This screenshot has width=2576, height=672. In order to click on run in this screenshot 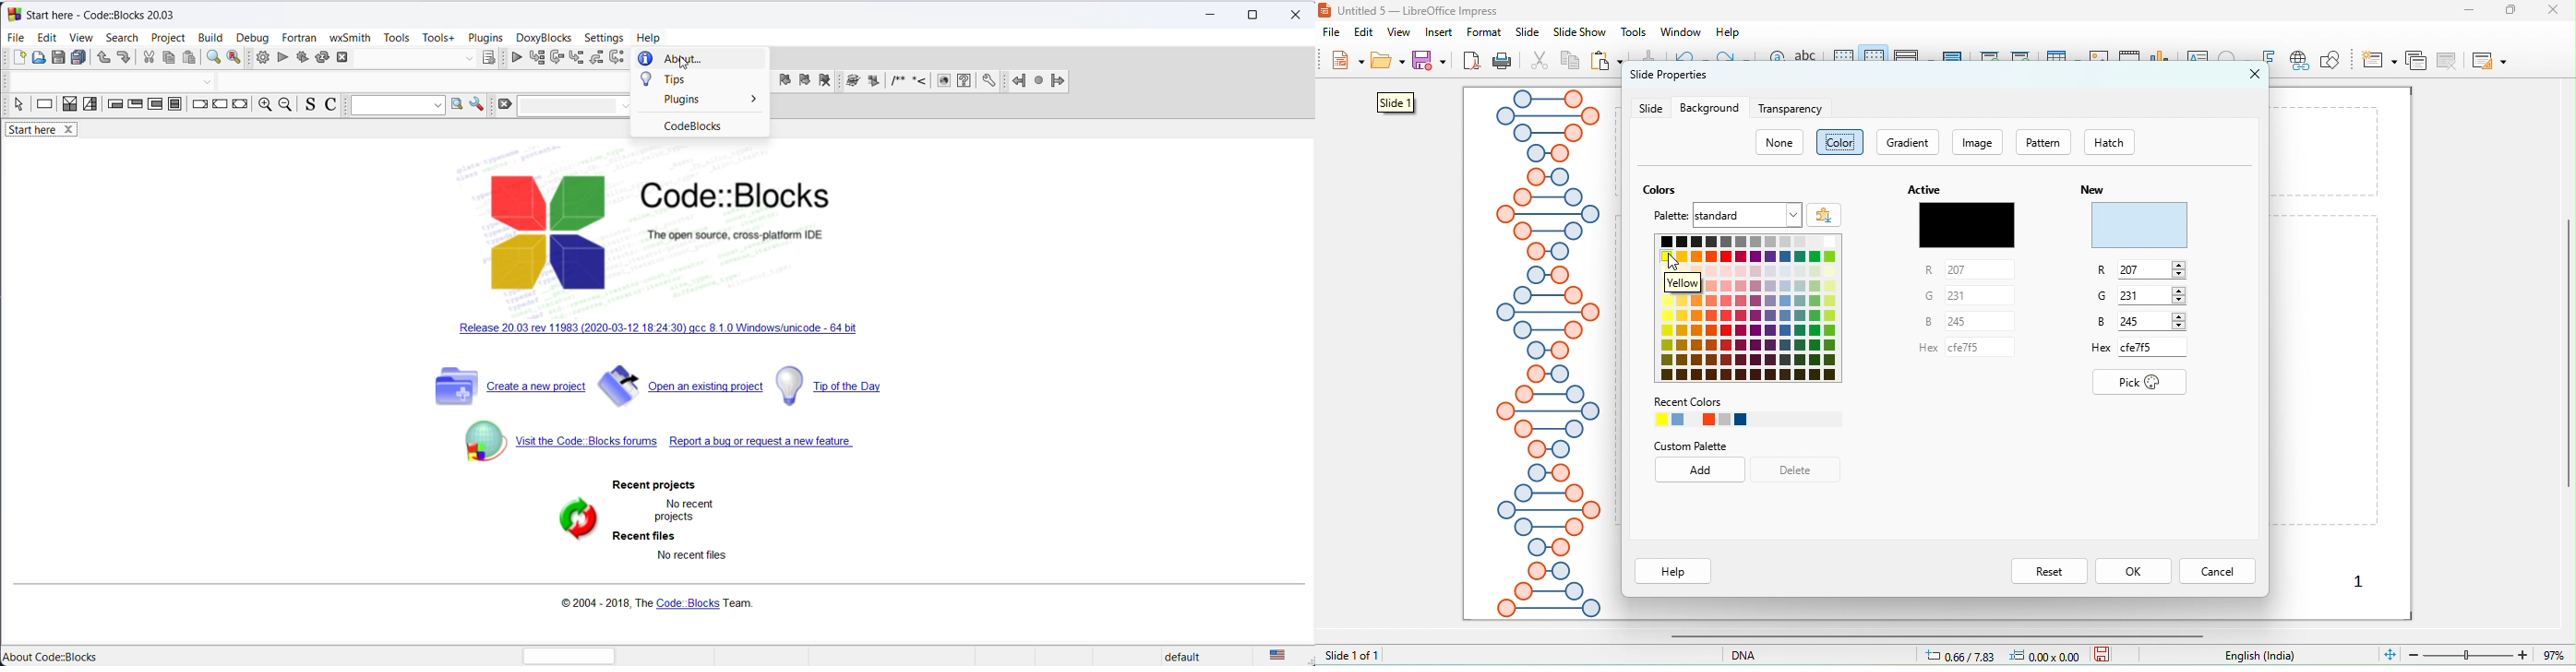, I will do `click(281, 58)`.